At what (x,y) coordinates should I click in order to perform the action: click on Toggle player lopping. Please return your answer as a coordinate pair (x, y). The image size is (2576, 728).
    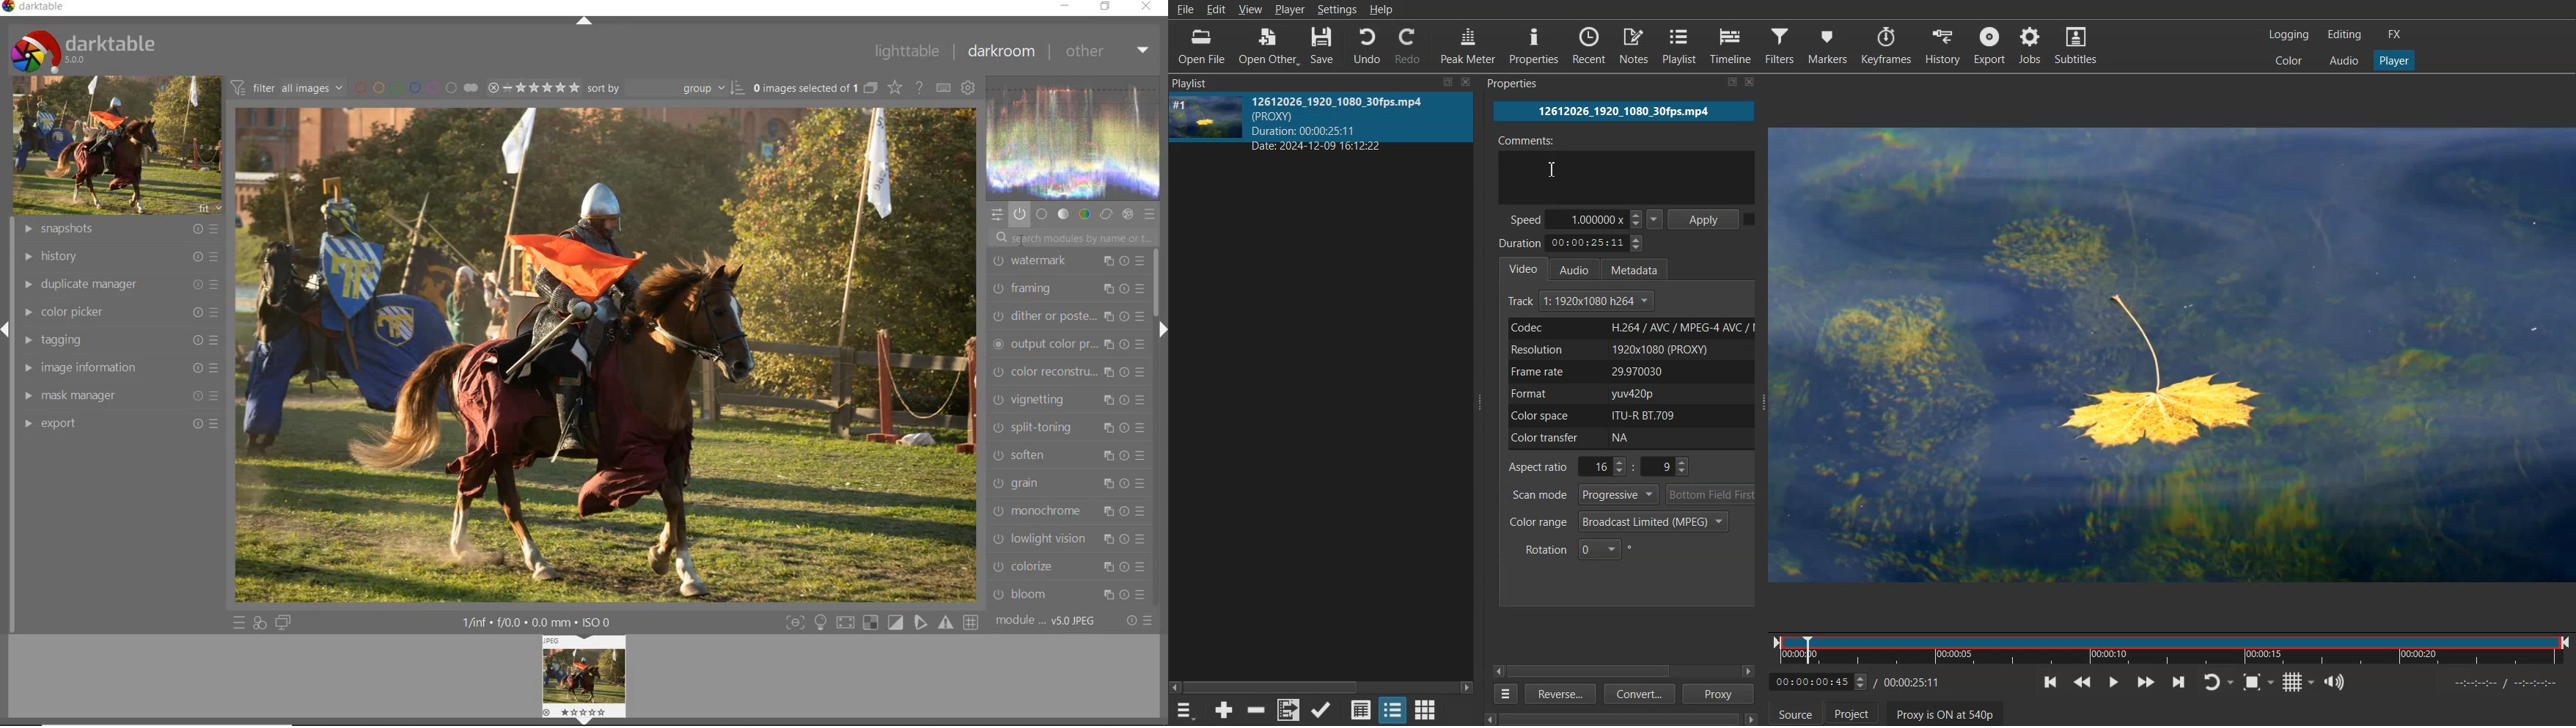
    Looking at the image, I should click on (2218, 682).